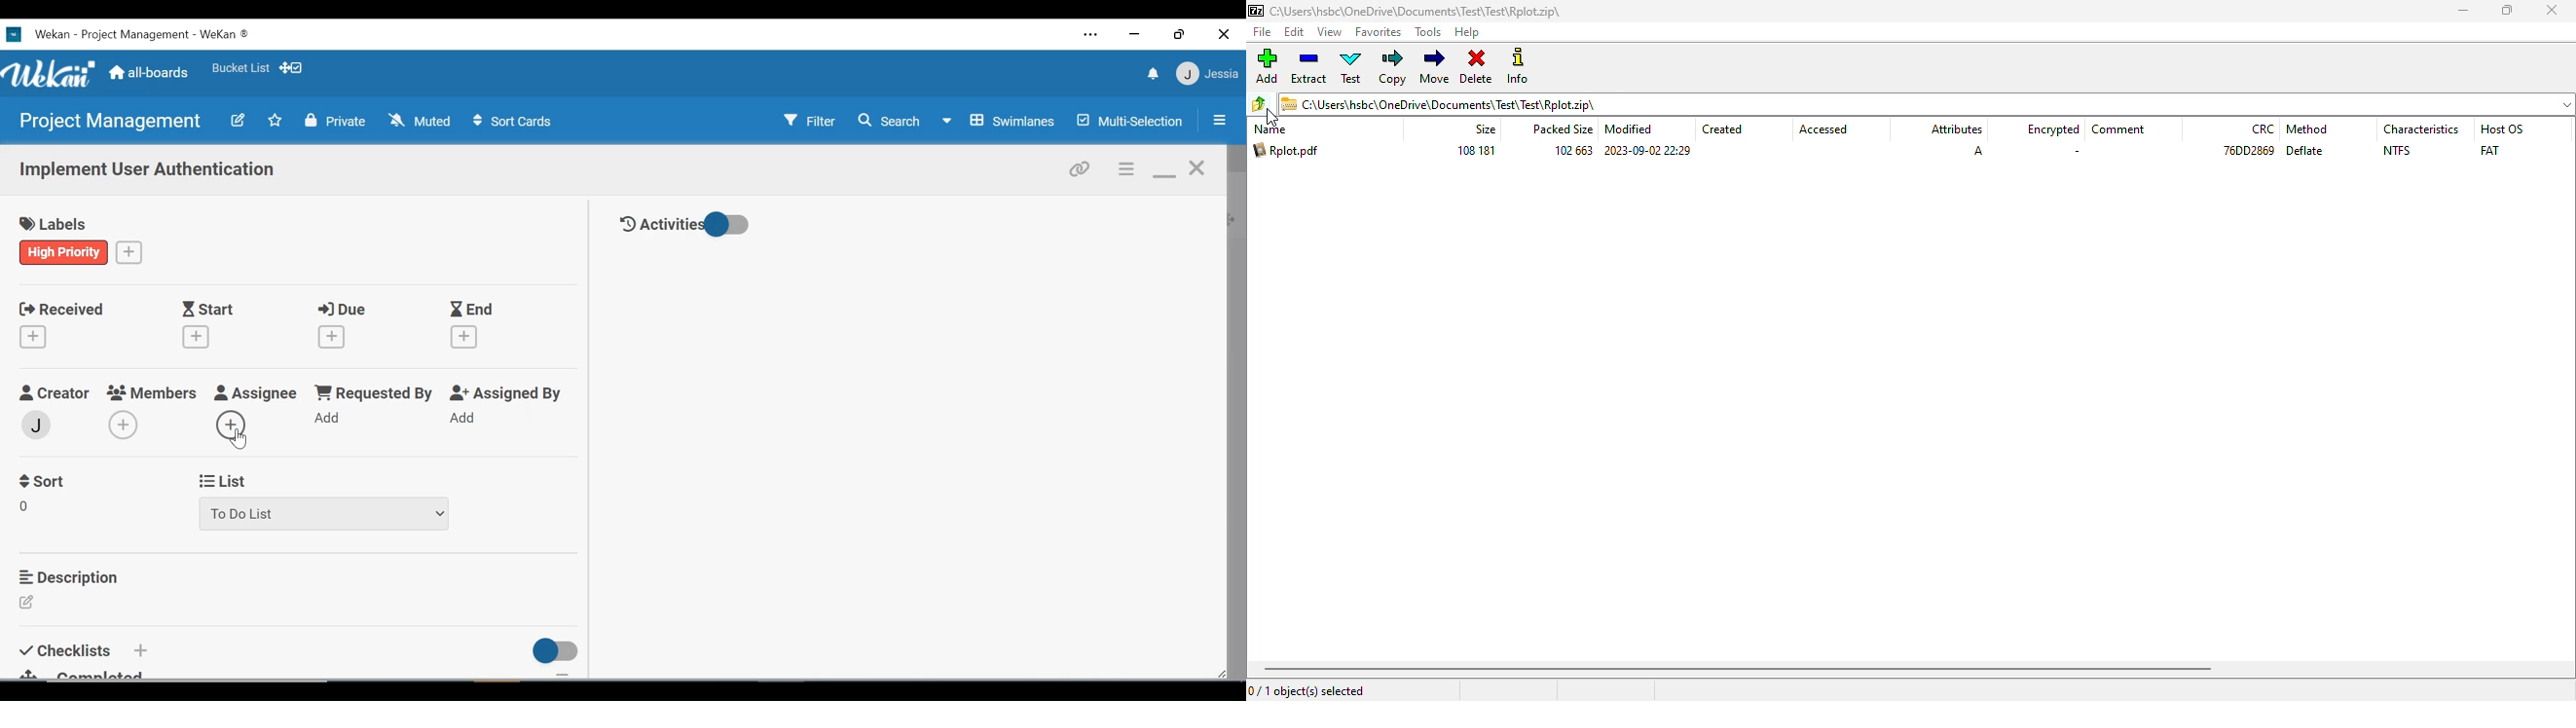 The width and height of the screenshot is (2576, 728). What do you see at coordinates (1255, 11) in the screenshot?
I see `logo` at bounding box center [1255, 11].